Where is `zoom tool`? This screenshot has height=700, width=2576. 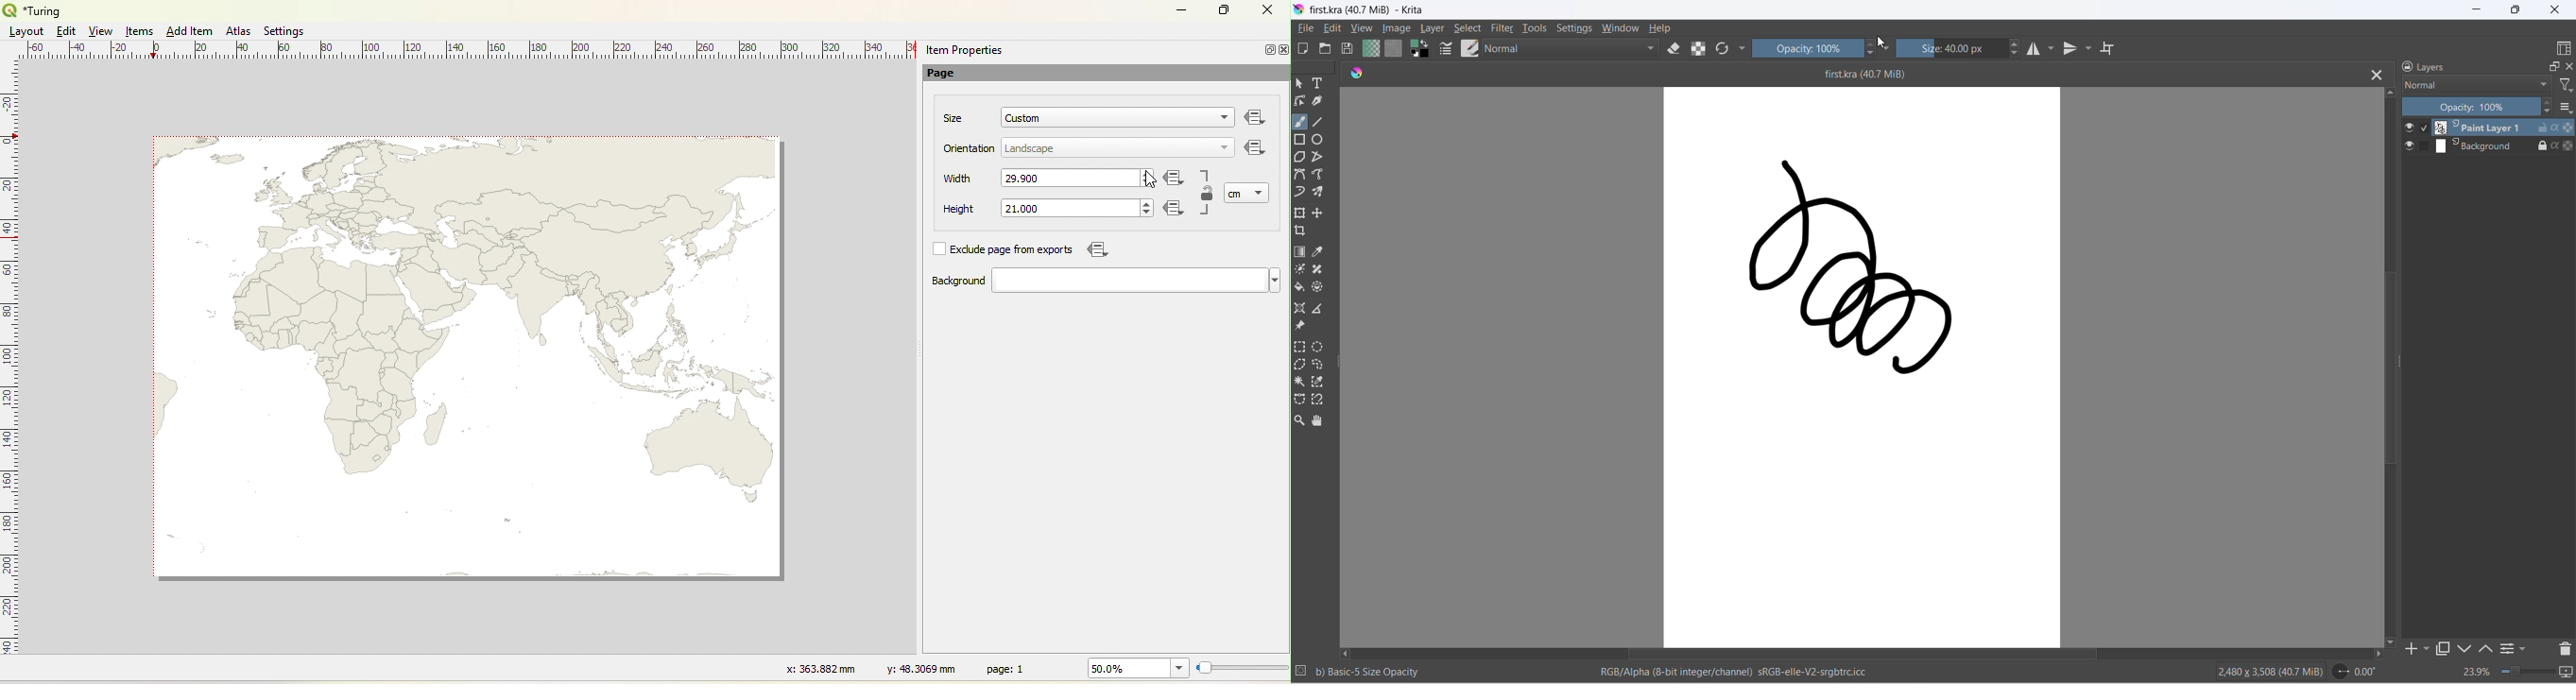
zoom tool is located at coordinates (1300, 420).